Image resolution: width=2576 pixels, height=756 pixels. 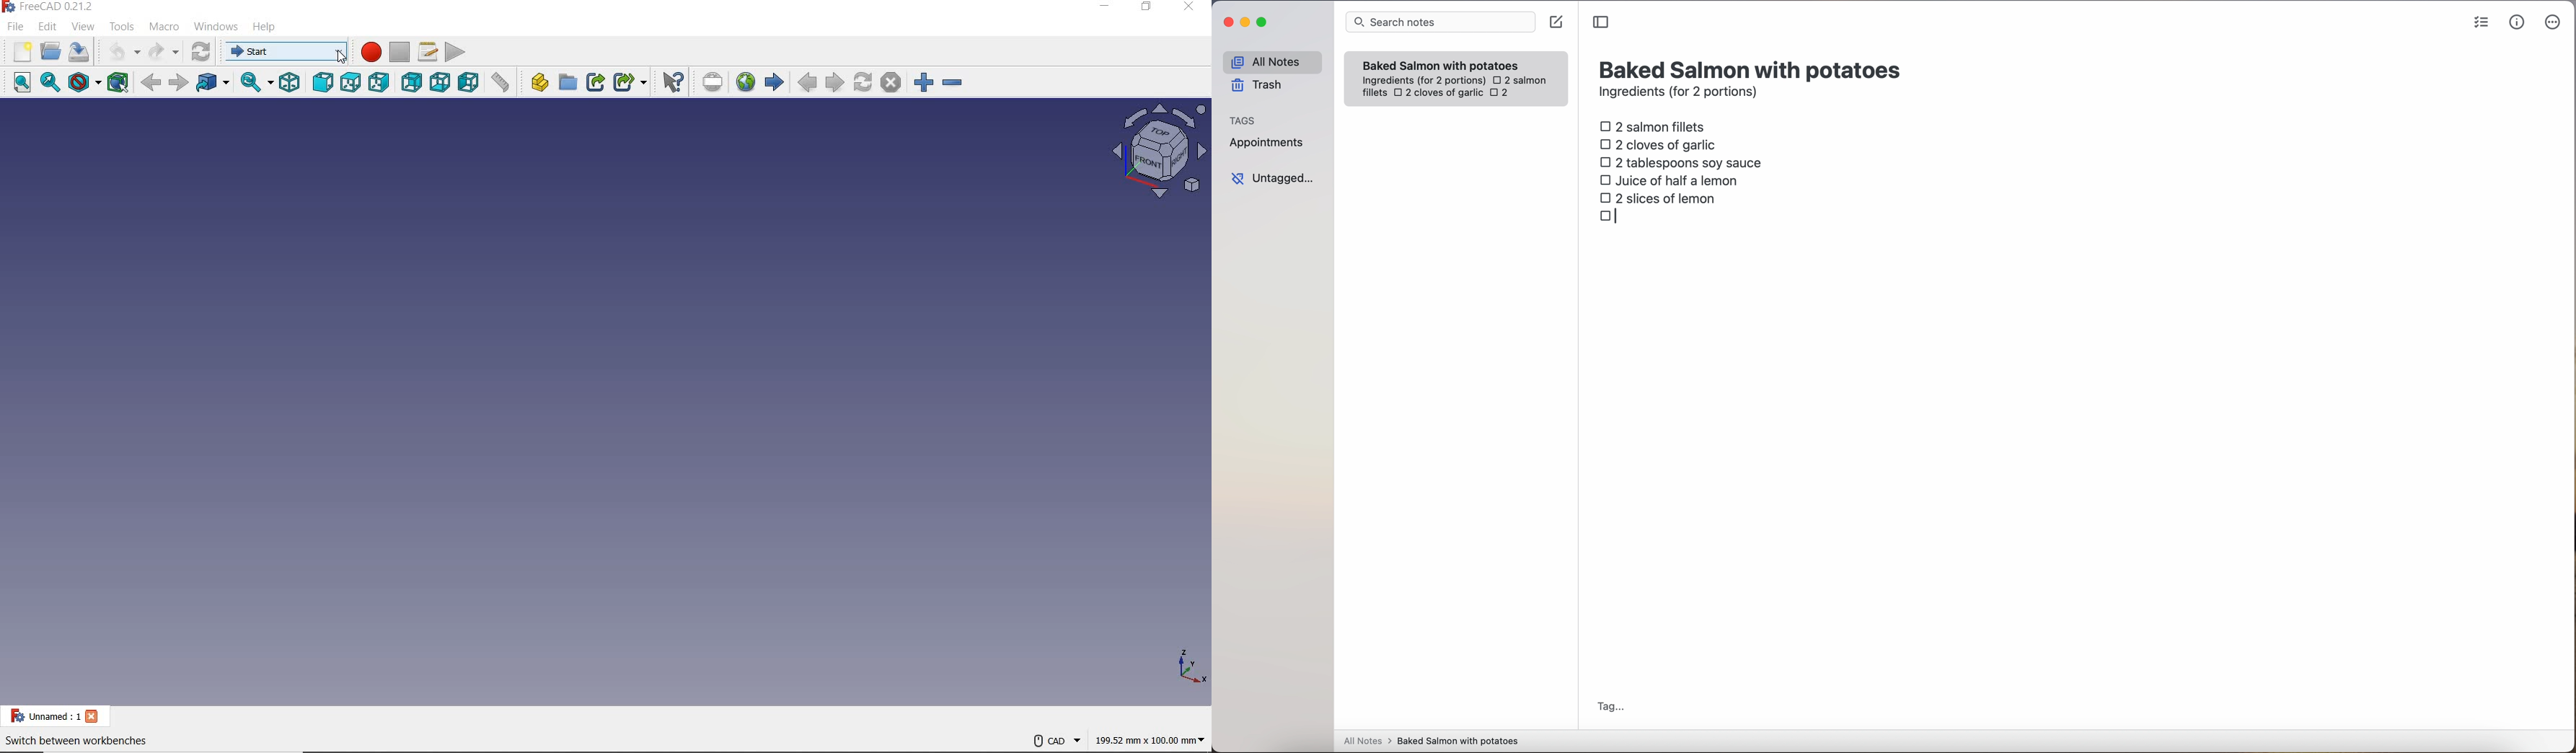 What do you see at coordinates (1441, 63) in the screenshot?
I see `Baked Salmon with potatoes` at bounding box center [1441, 63].